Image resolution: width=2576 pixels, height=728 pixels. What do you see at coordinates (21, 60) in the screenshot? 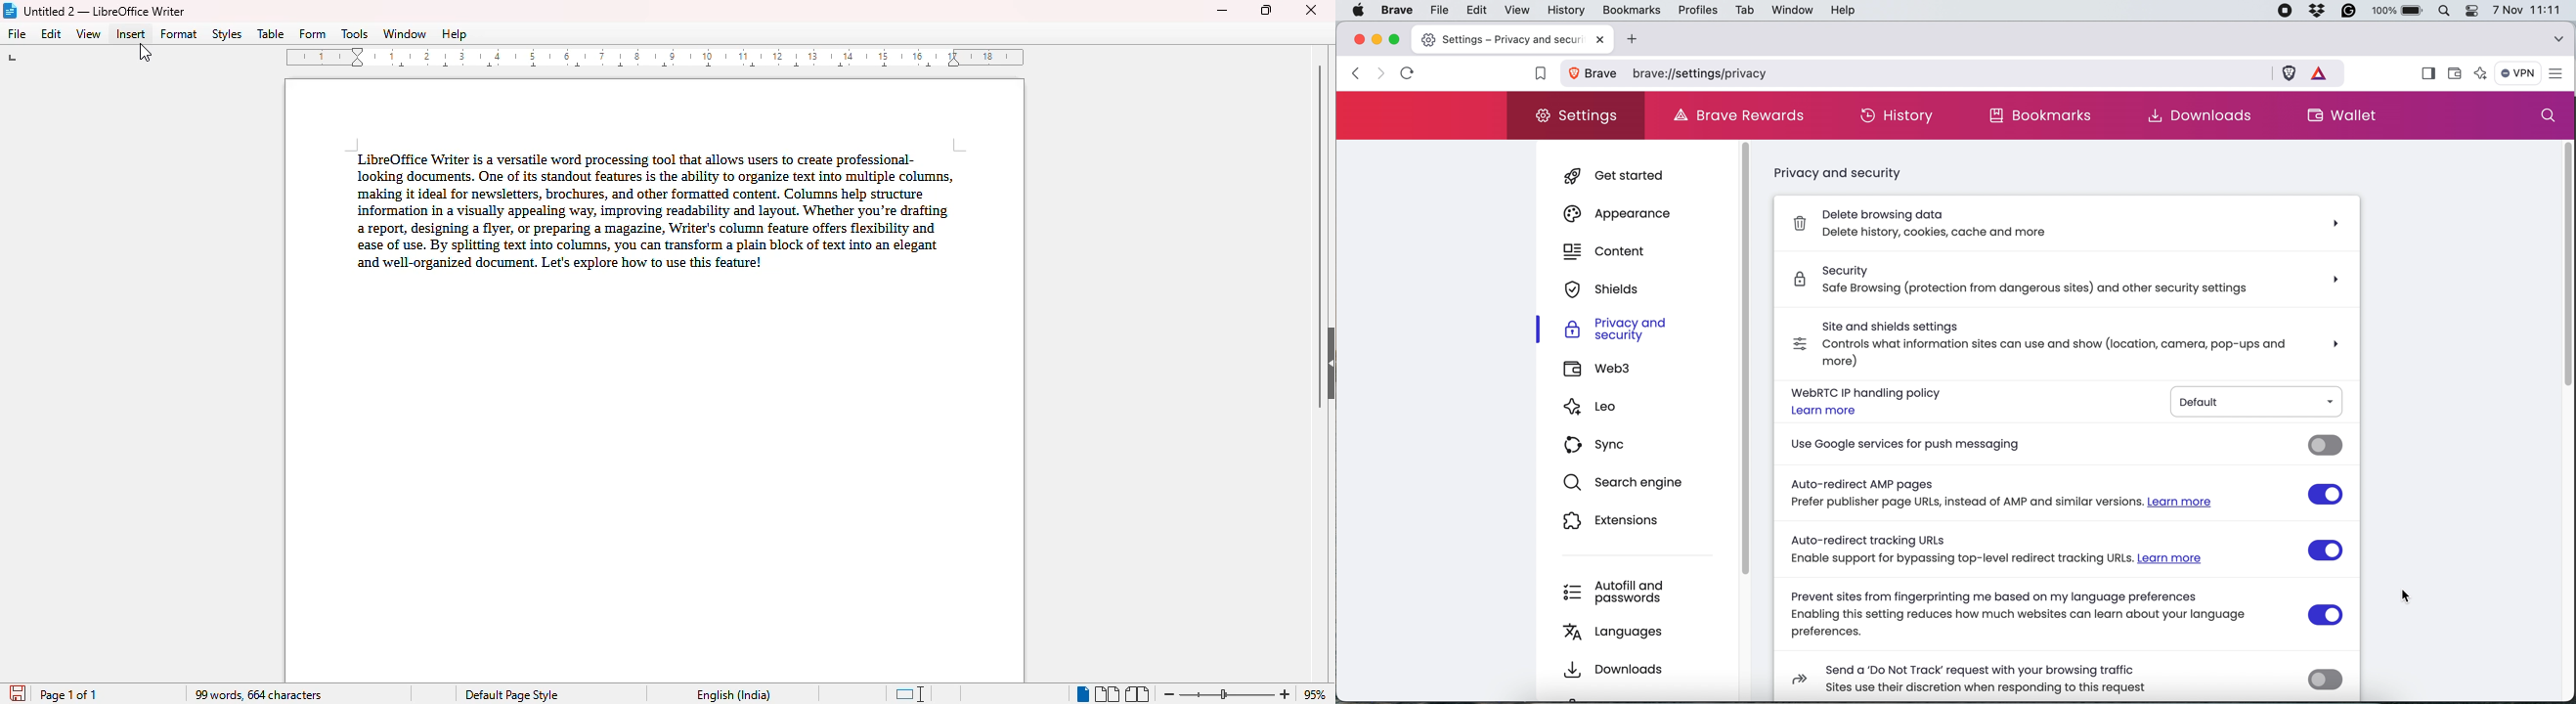
I see `tab stop` at bounding box center [21, 60].